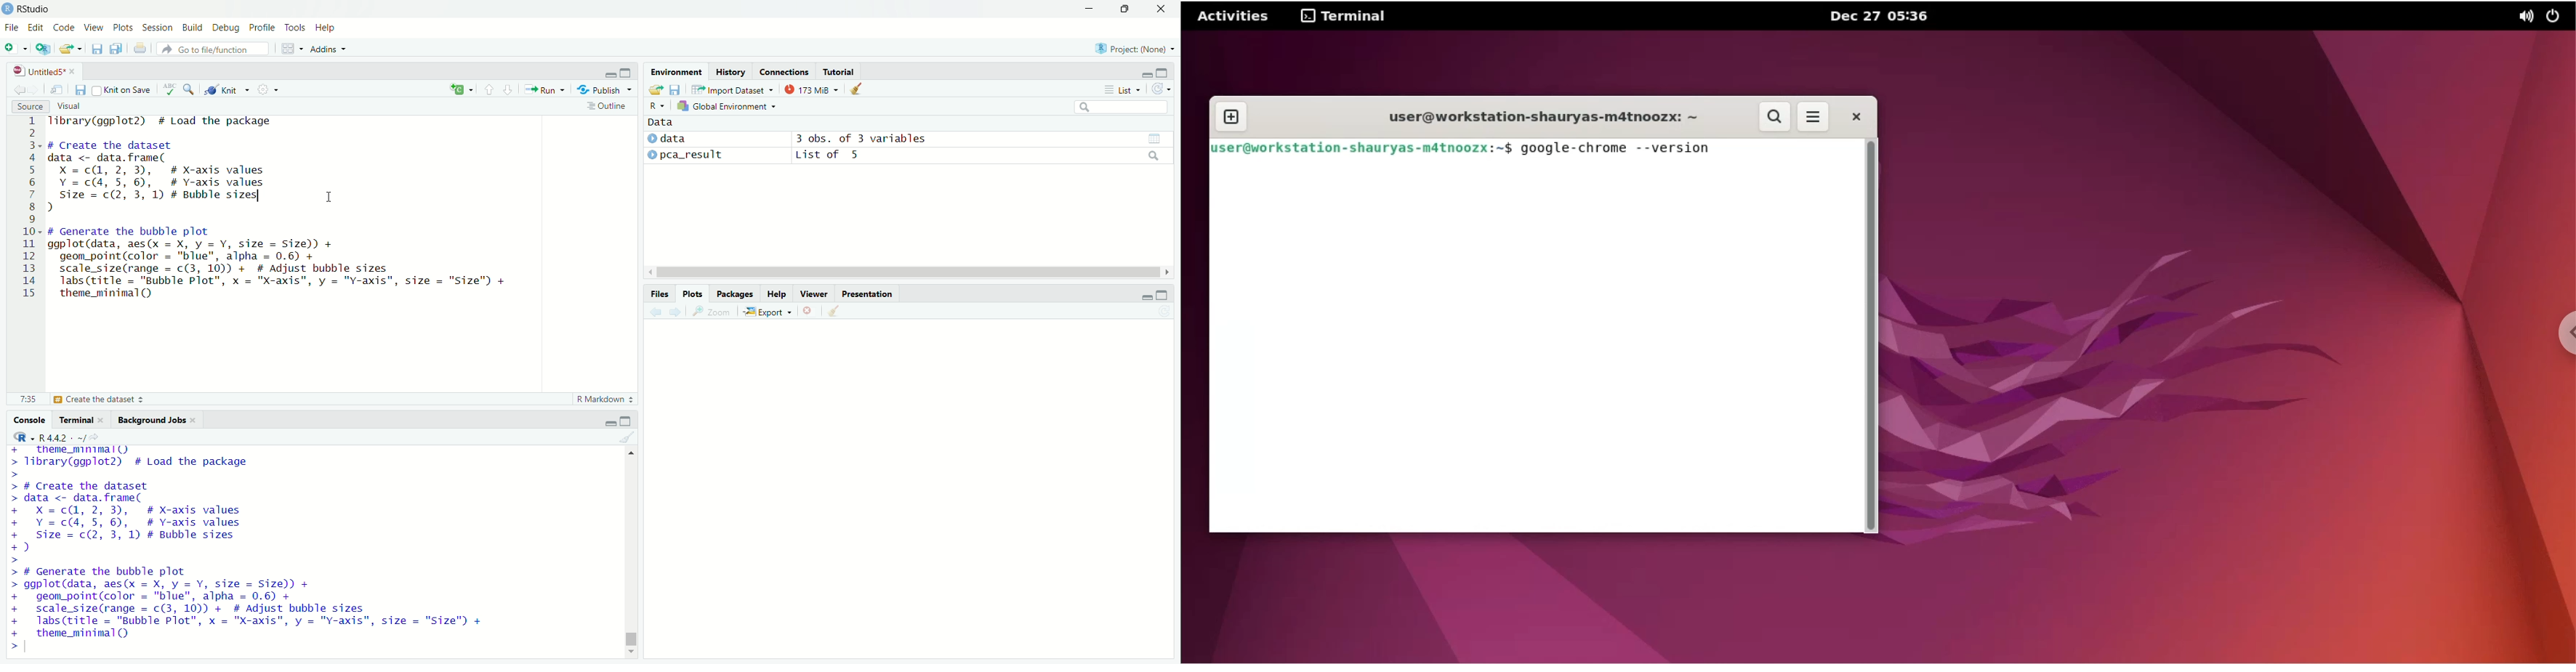 Image resolution: width=2576 pixels, height=672 pixels. I want to click on data, so click(662, 122).